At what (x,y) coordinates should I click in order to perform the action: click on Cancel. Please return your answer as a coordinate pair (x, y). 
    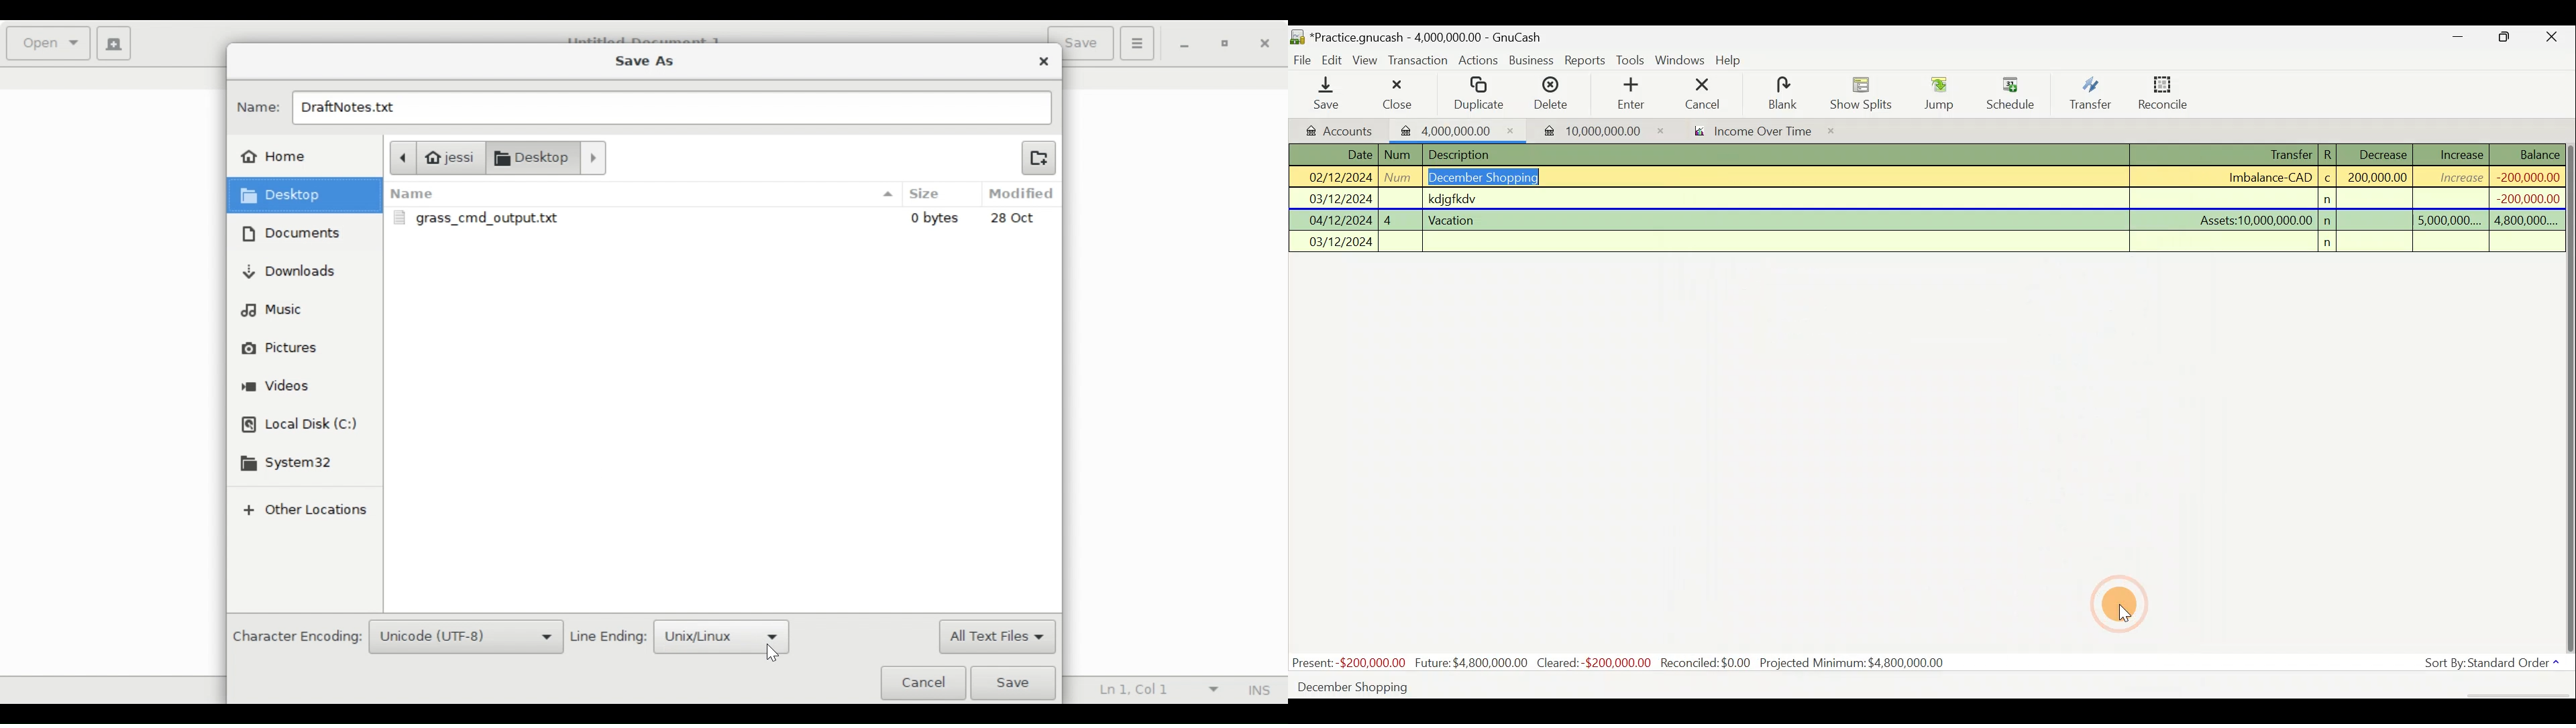
    Looking at the image, I should click on (1703, 93).